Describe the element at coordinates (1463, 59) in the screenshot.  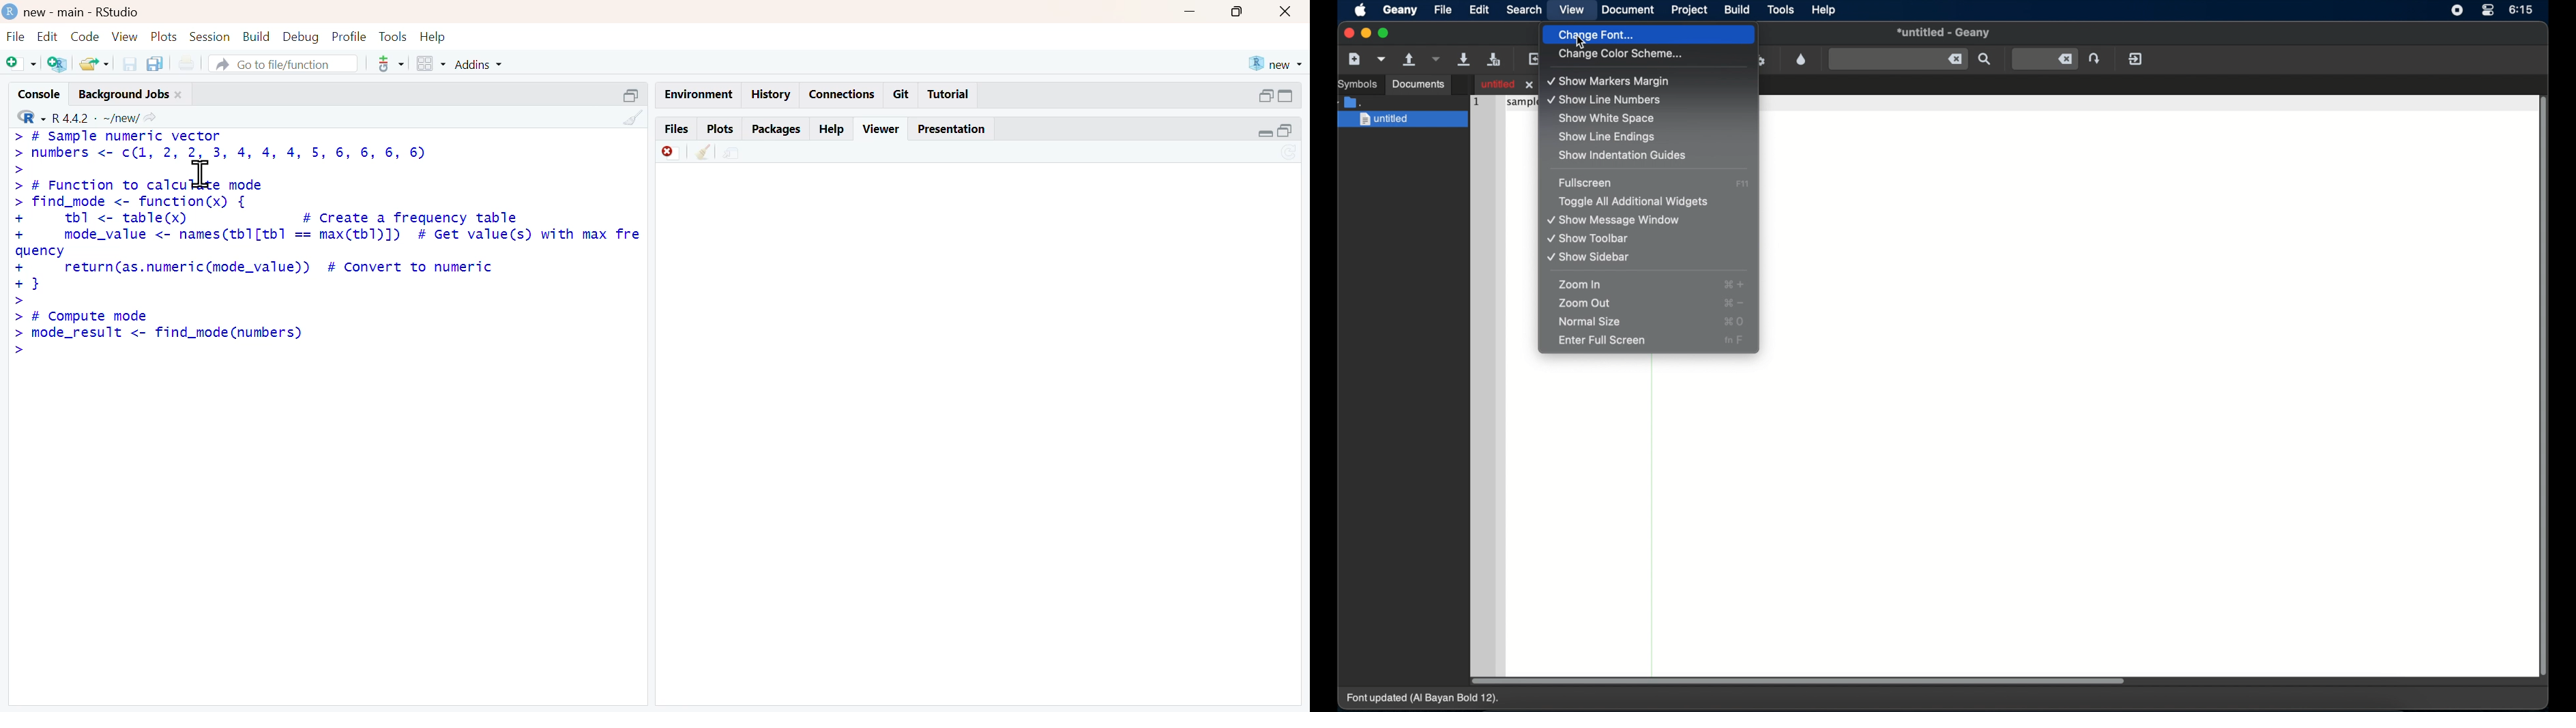
I see `save the current file` at that location.